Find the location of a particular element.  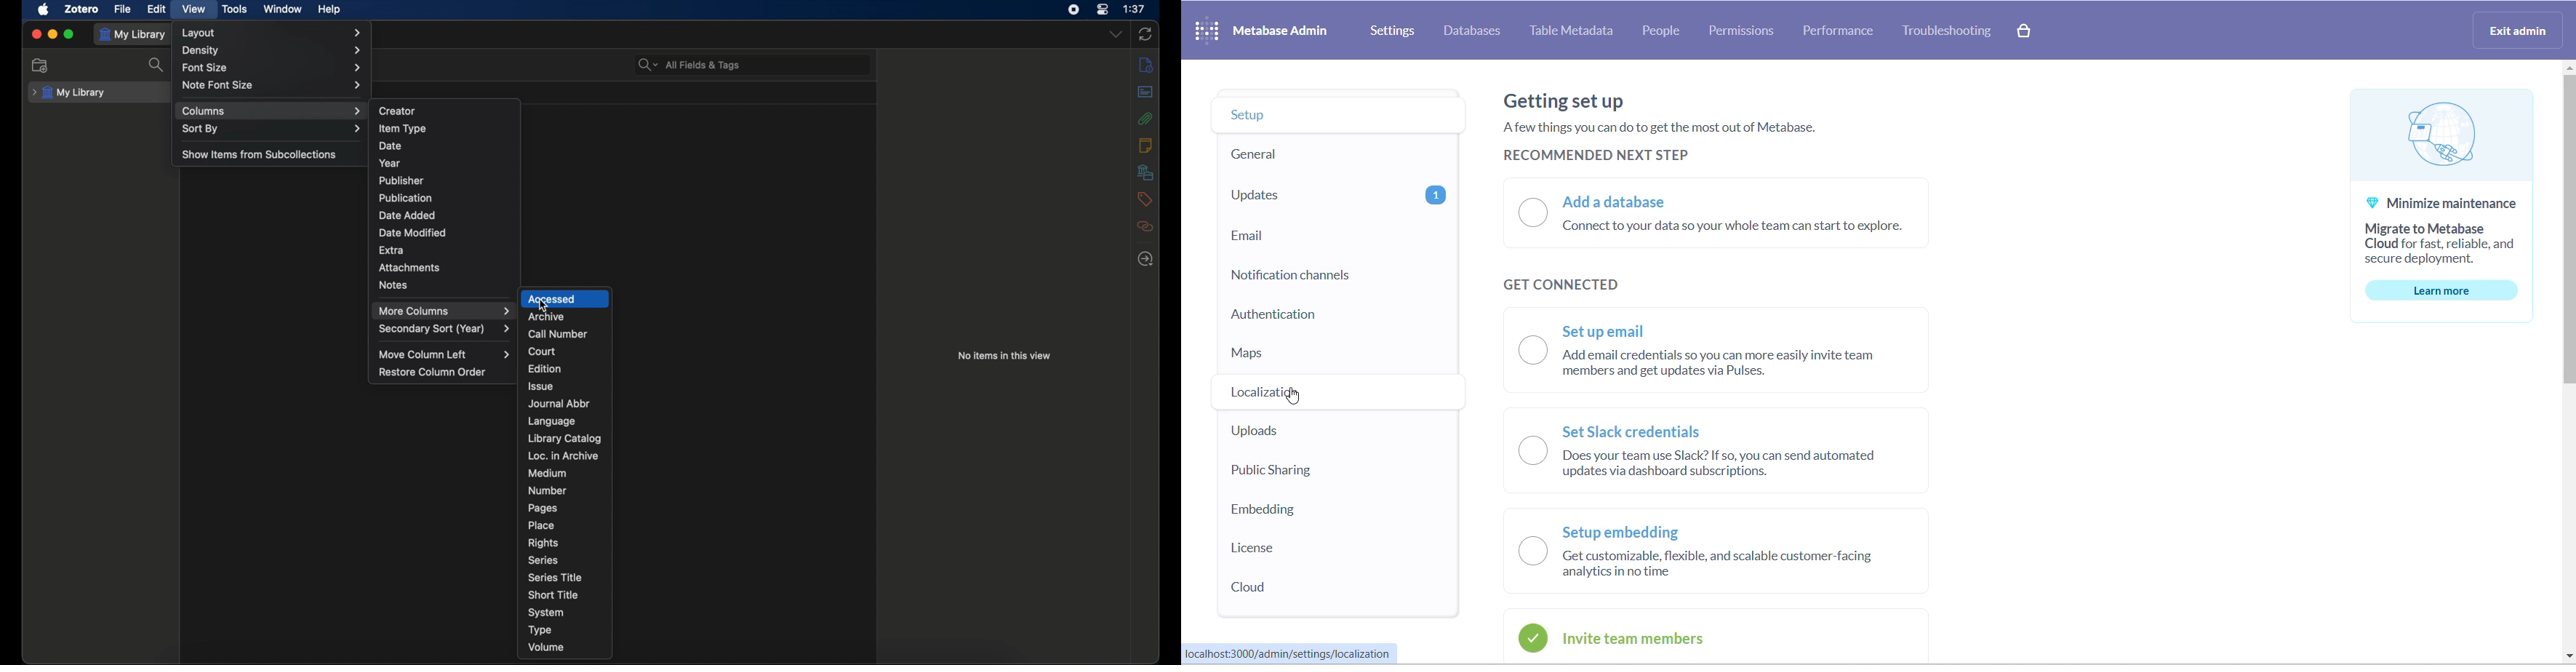

tools is located at coordinates (236, 9).